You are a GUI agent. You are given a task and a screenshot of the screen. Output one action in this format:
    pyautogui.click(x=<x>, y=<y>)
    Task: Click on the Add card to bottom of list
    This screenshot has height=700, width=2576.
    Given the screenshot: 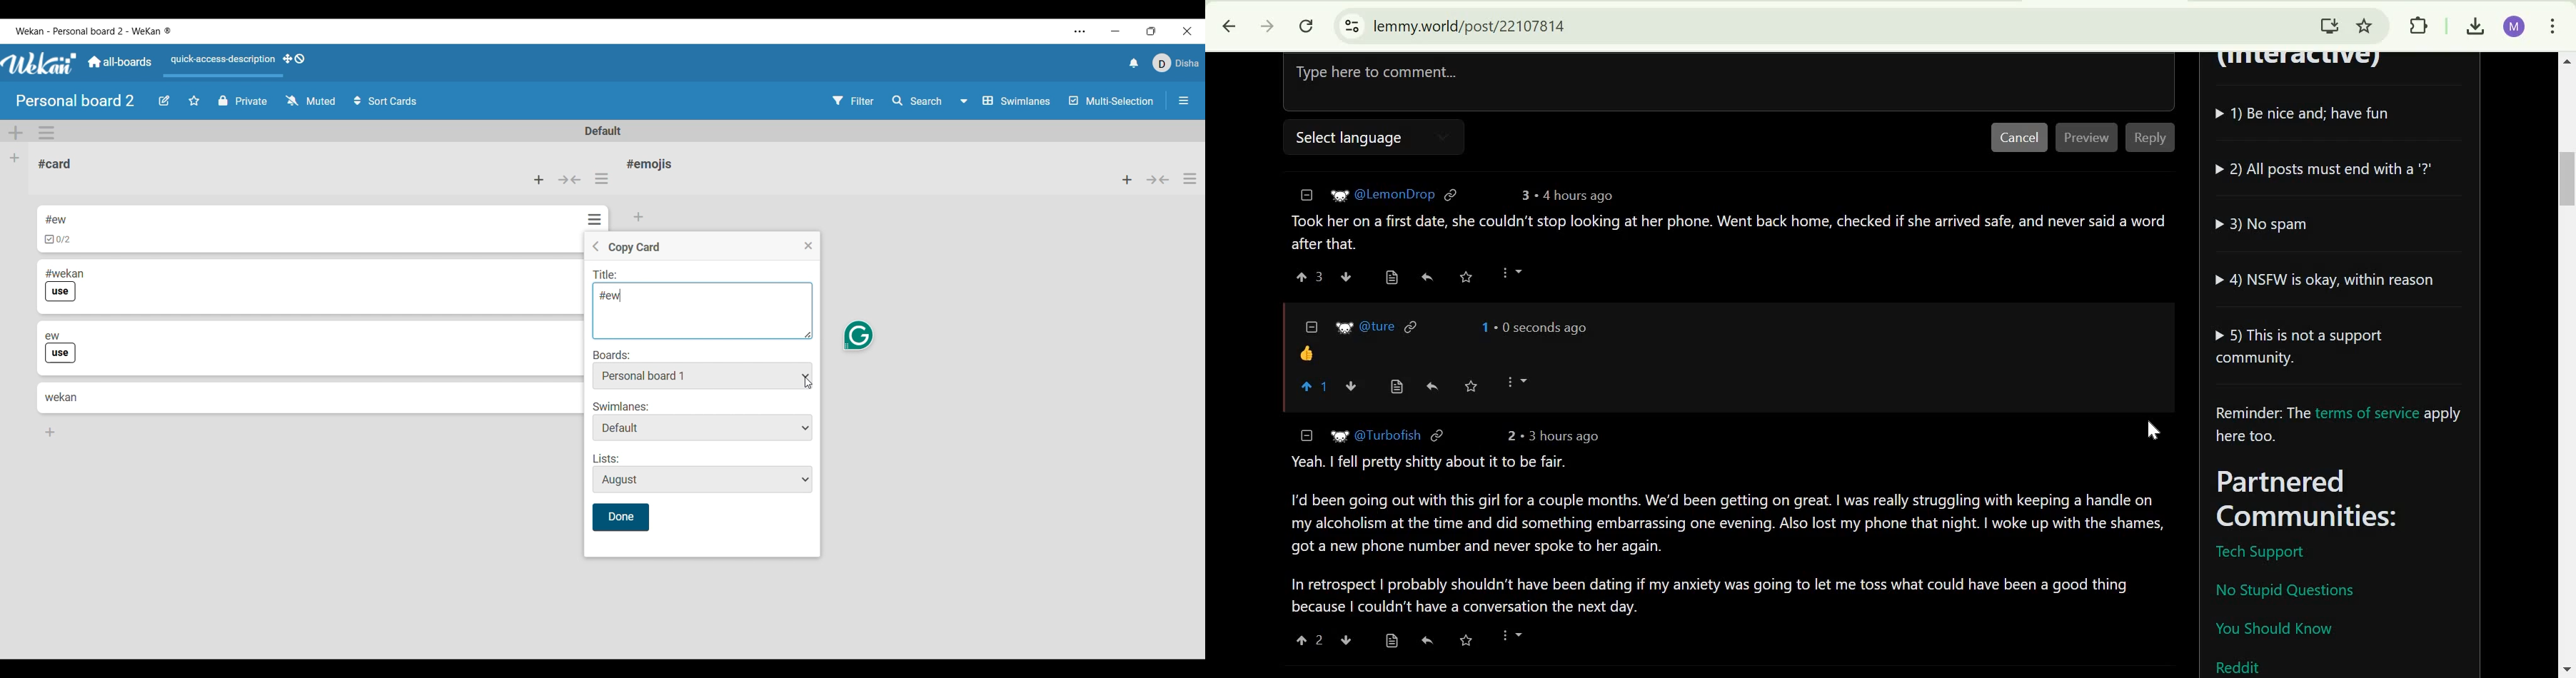 What is the action you would take?
    pyautogui.click(x=51, y=433)
    